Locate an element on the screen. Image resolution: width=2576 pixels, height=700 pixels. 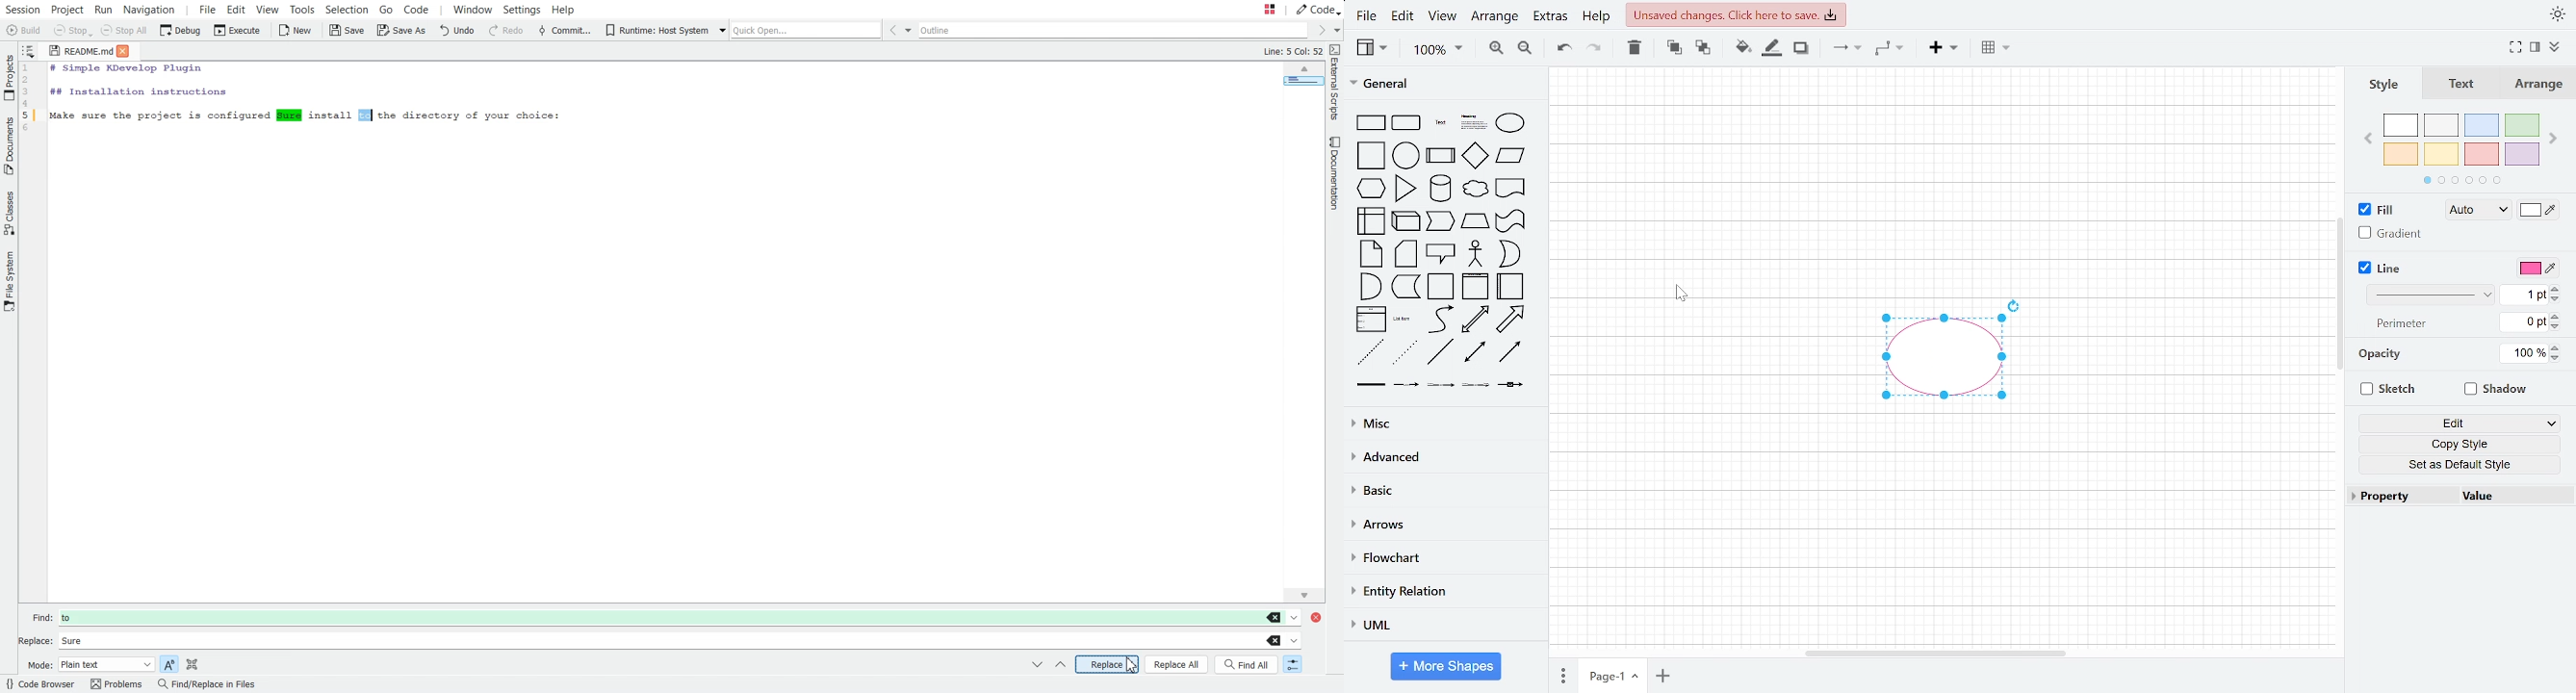
Increae line width is located at coordinates (2556, 288).